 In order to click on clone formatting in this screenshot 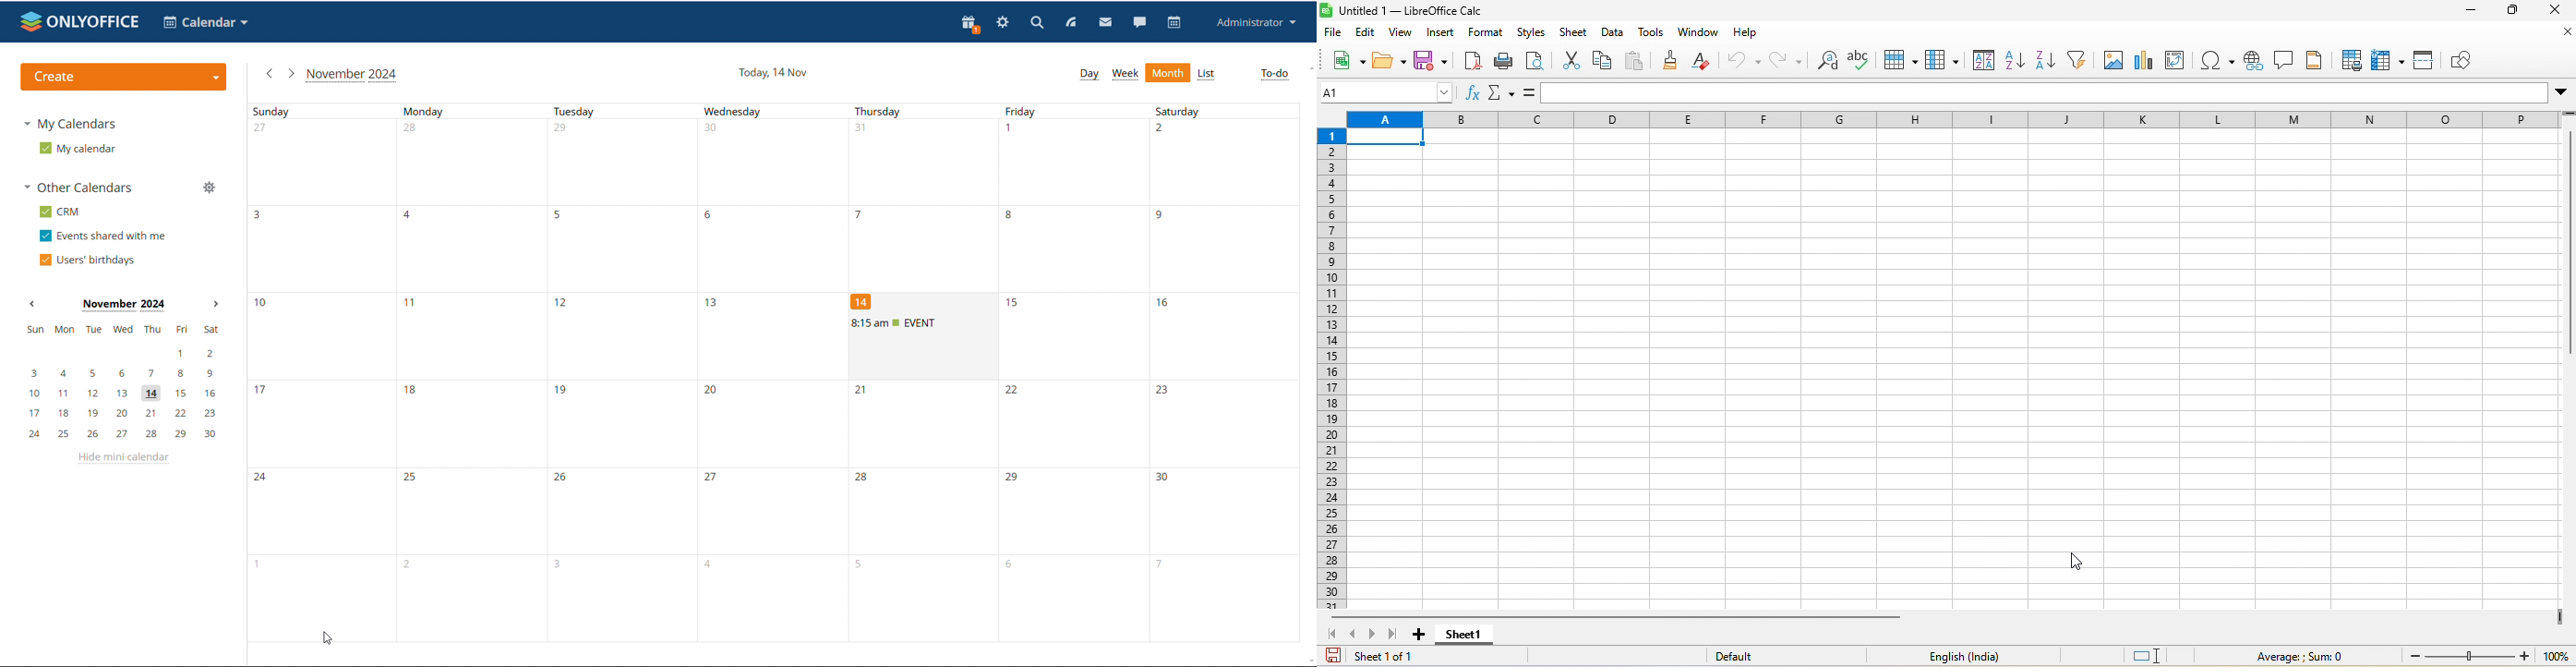, I will do `click(1673, 63)`.